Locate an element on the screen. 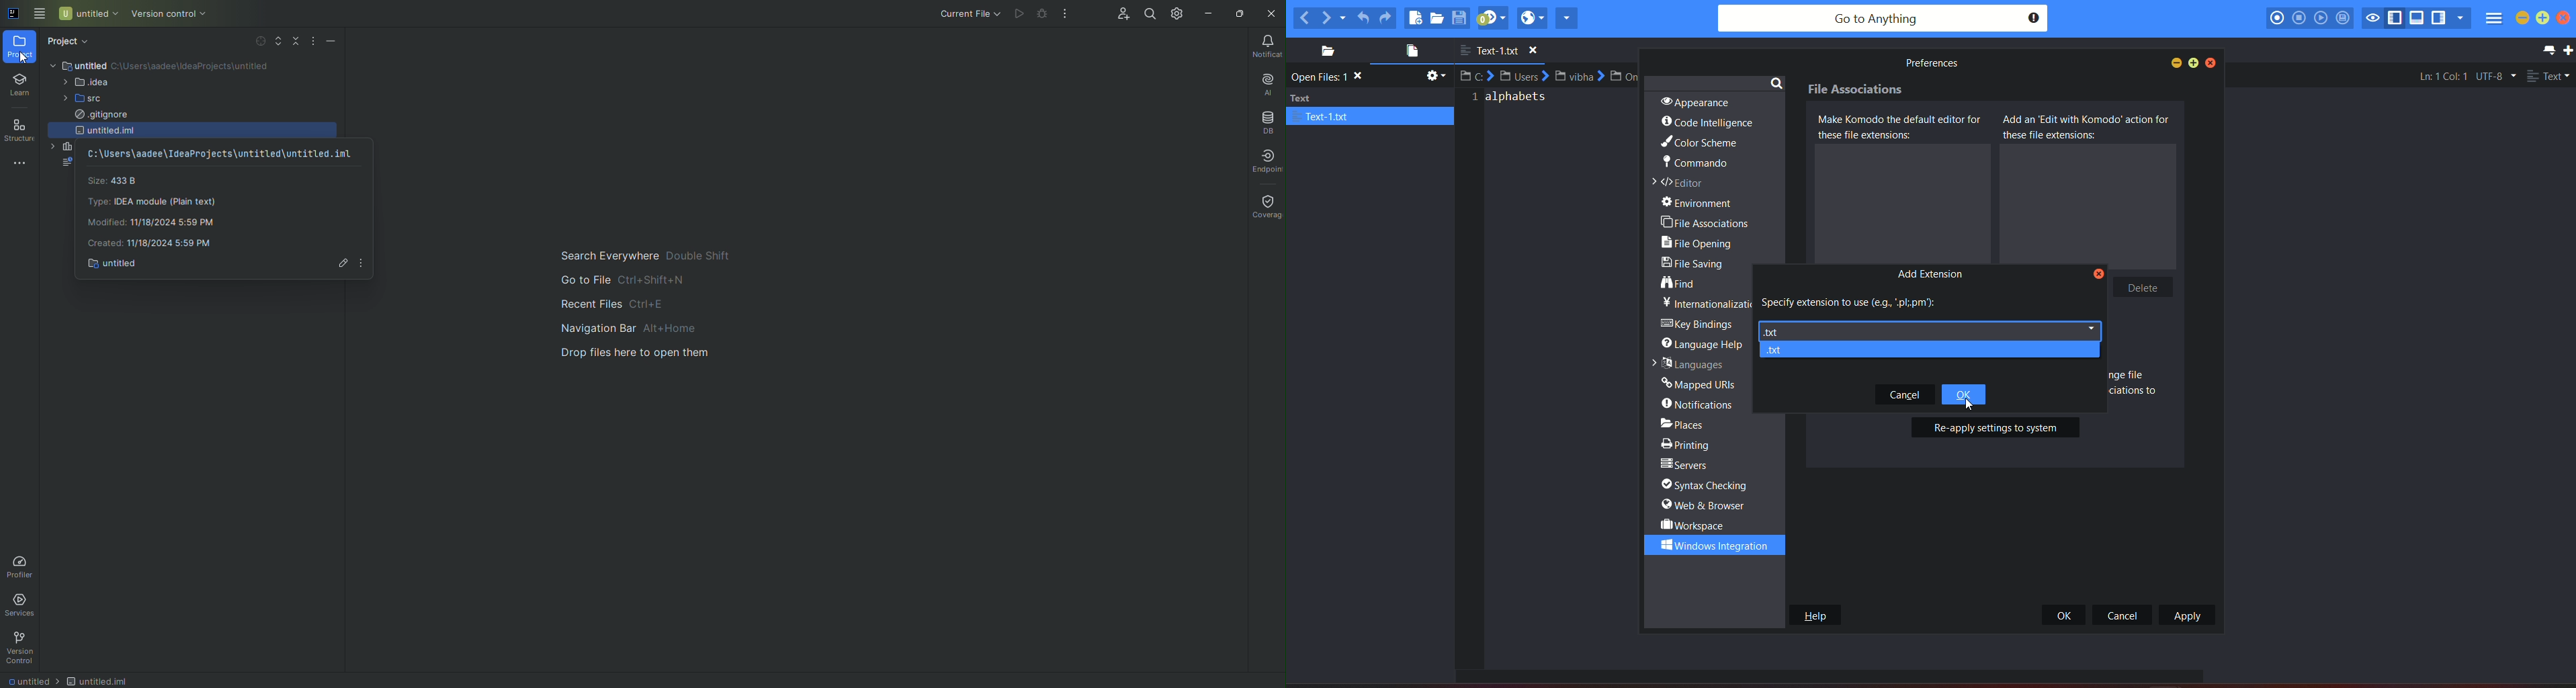 The height and width of the screenshot is (700, 2576). view in browser is located at coordinates (1532, 17).